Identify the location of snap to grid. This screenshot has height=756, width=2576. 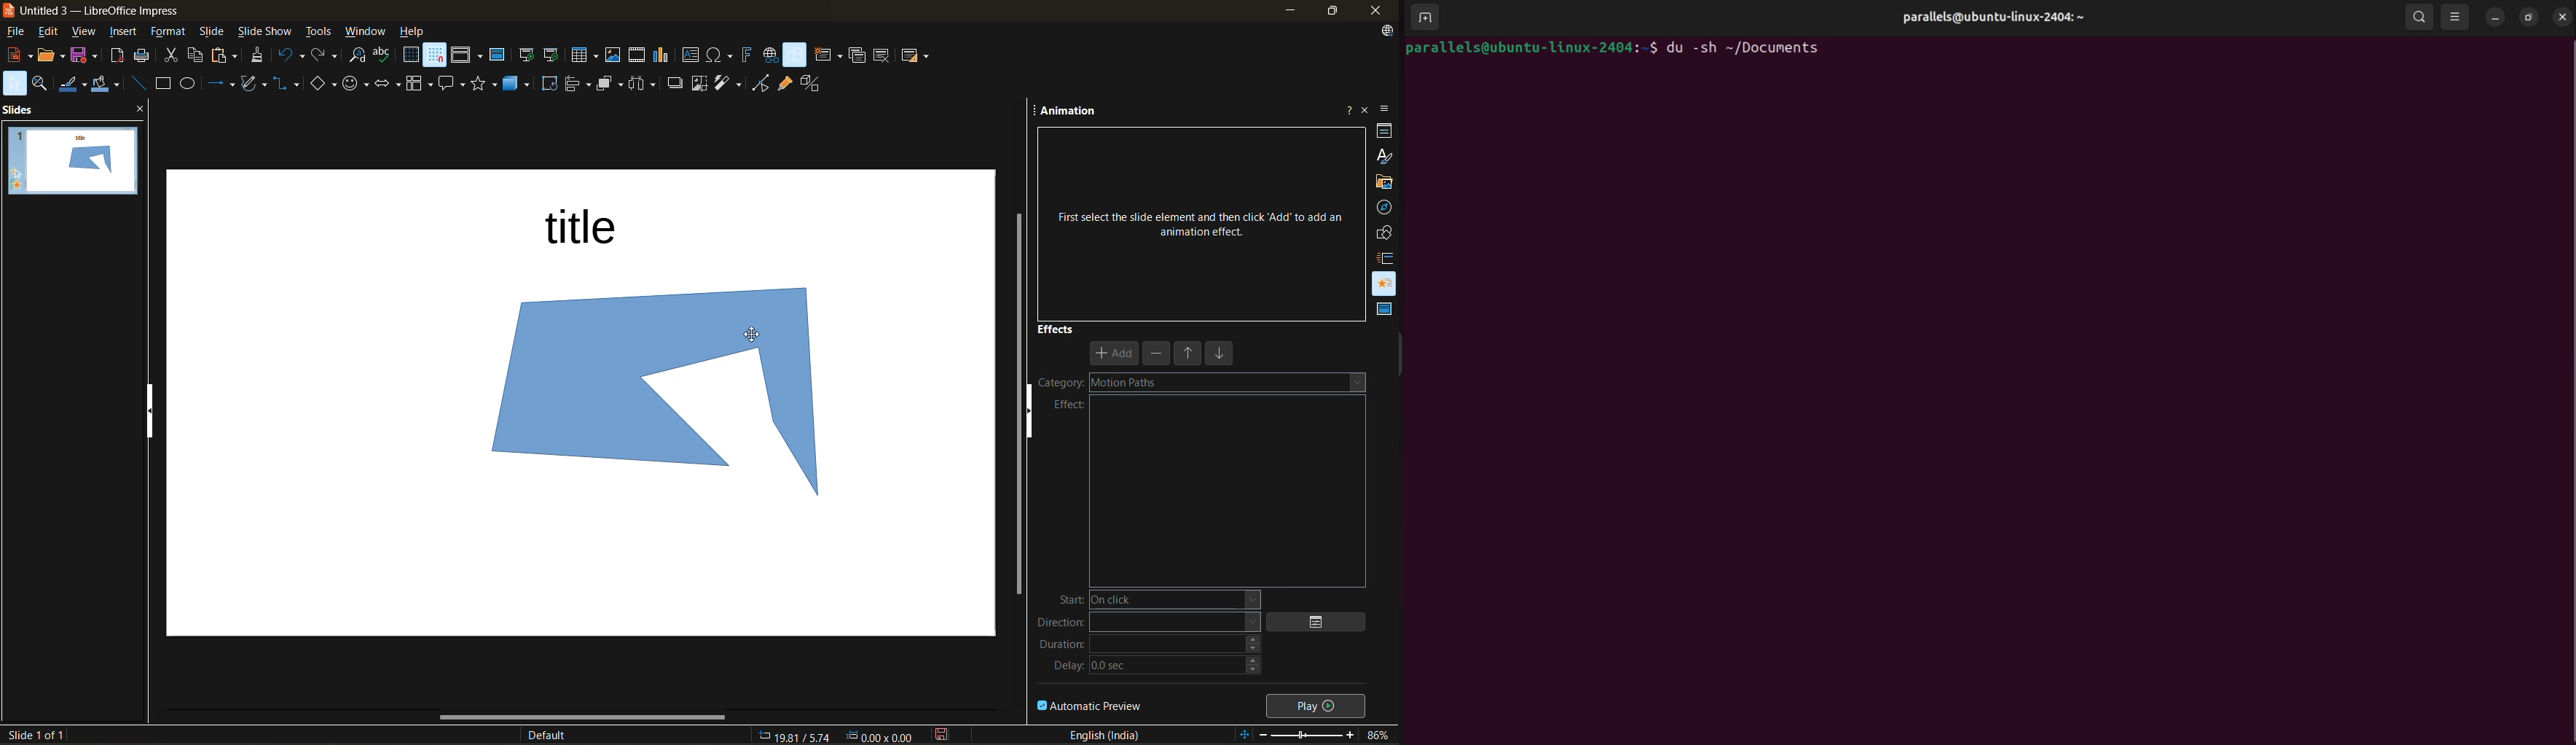
(433, 56).